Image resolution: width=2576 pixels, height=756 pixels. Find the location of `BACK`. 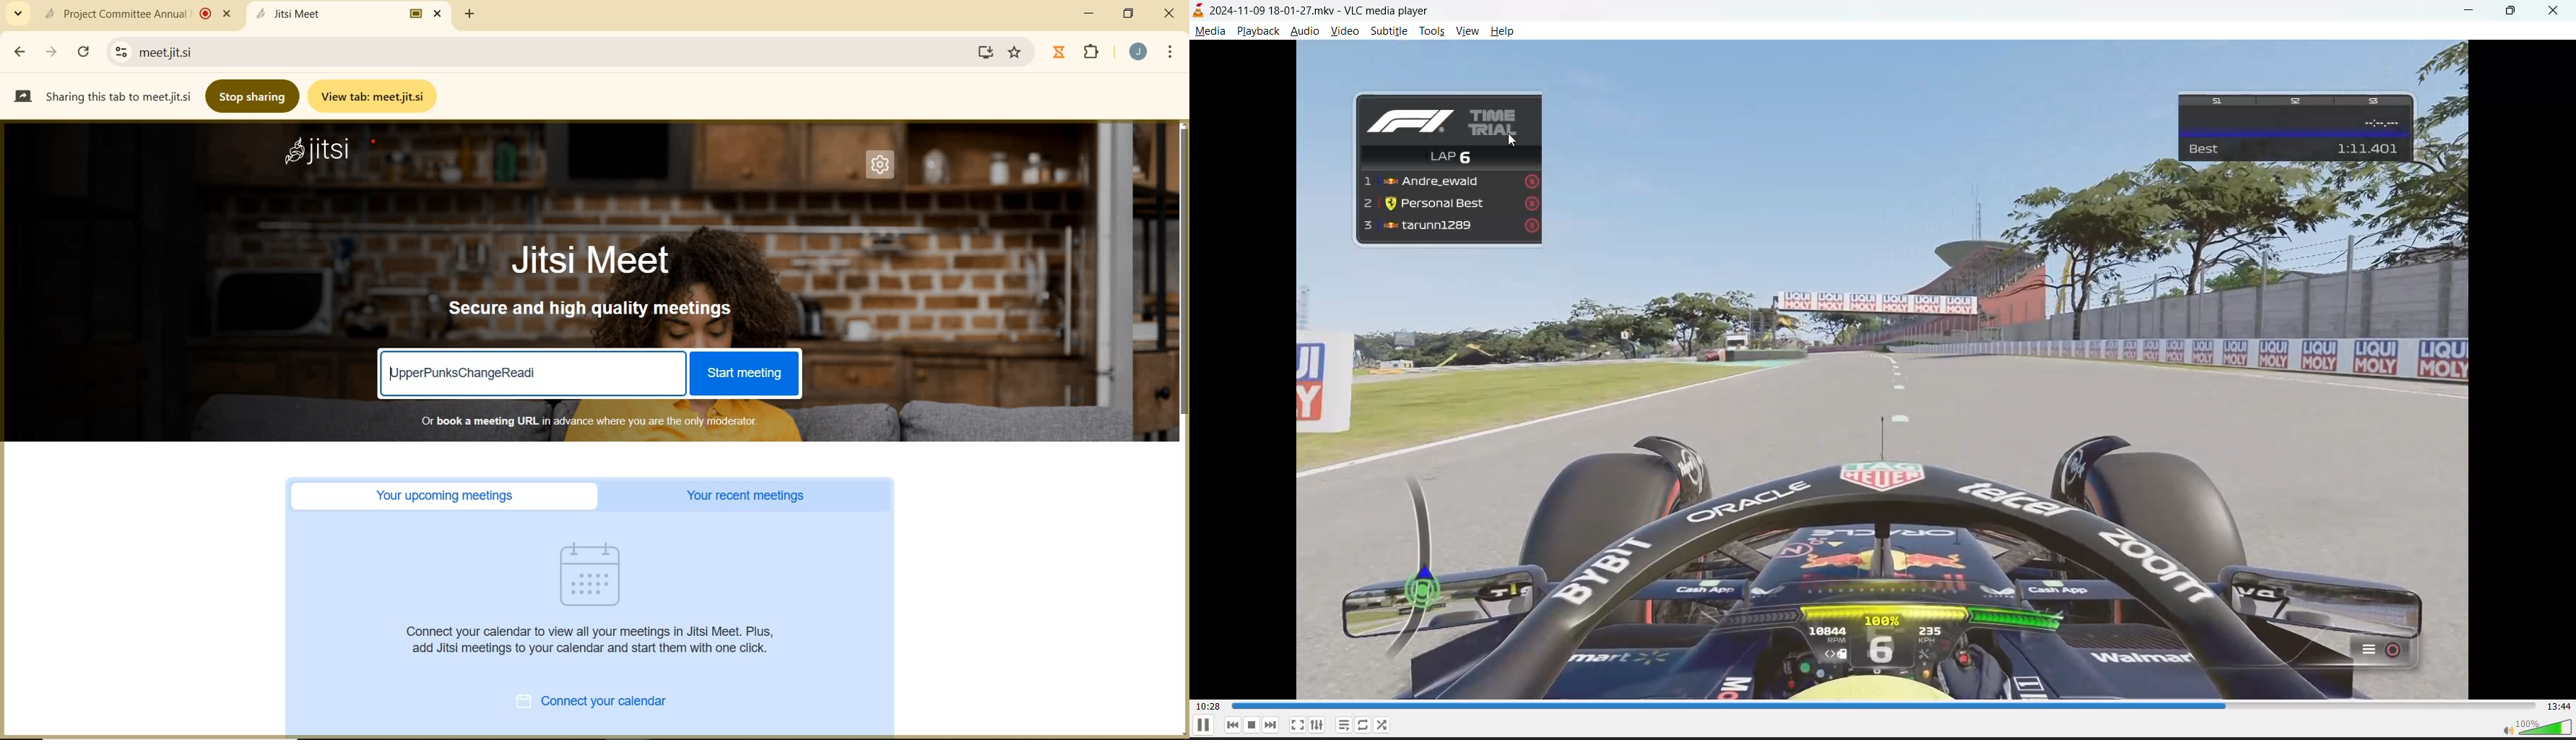

BACK is located at coordinates (18, 52).